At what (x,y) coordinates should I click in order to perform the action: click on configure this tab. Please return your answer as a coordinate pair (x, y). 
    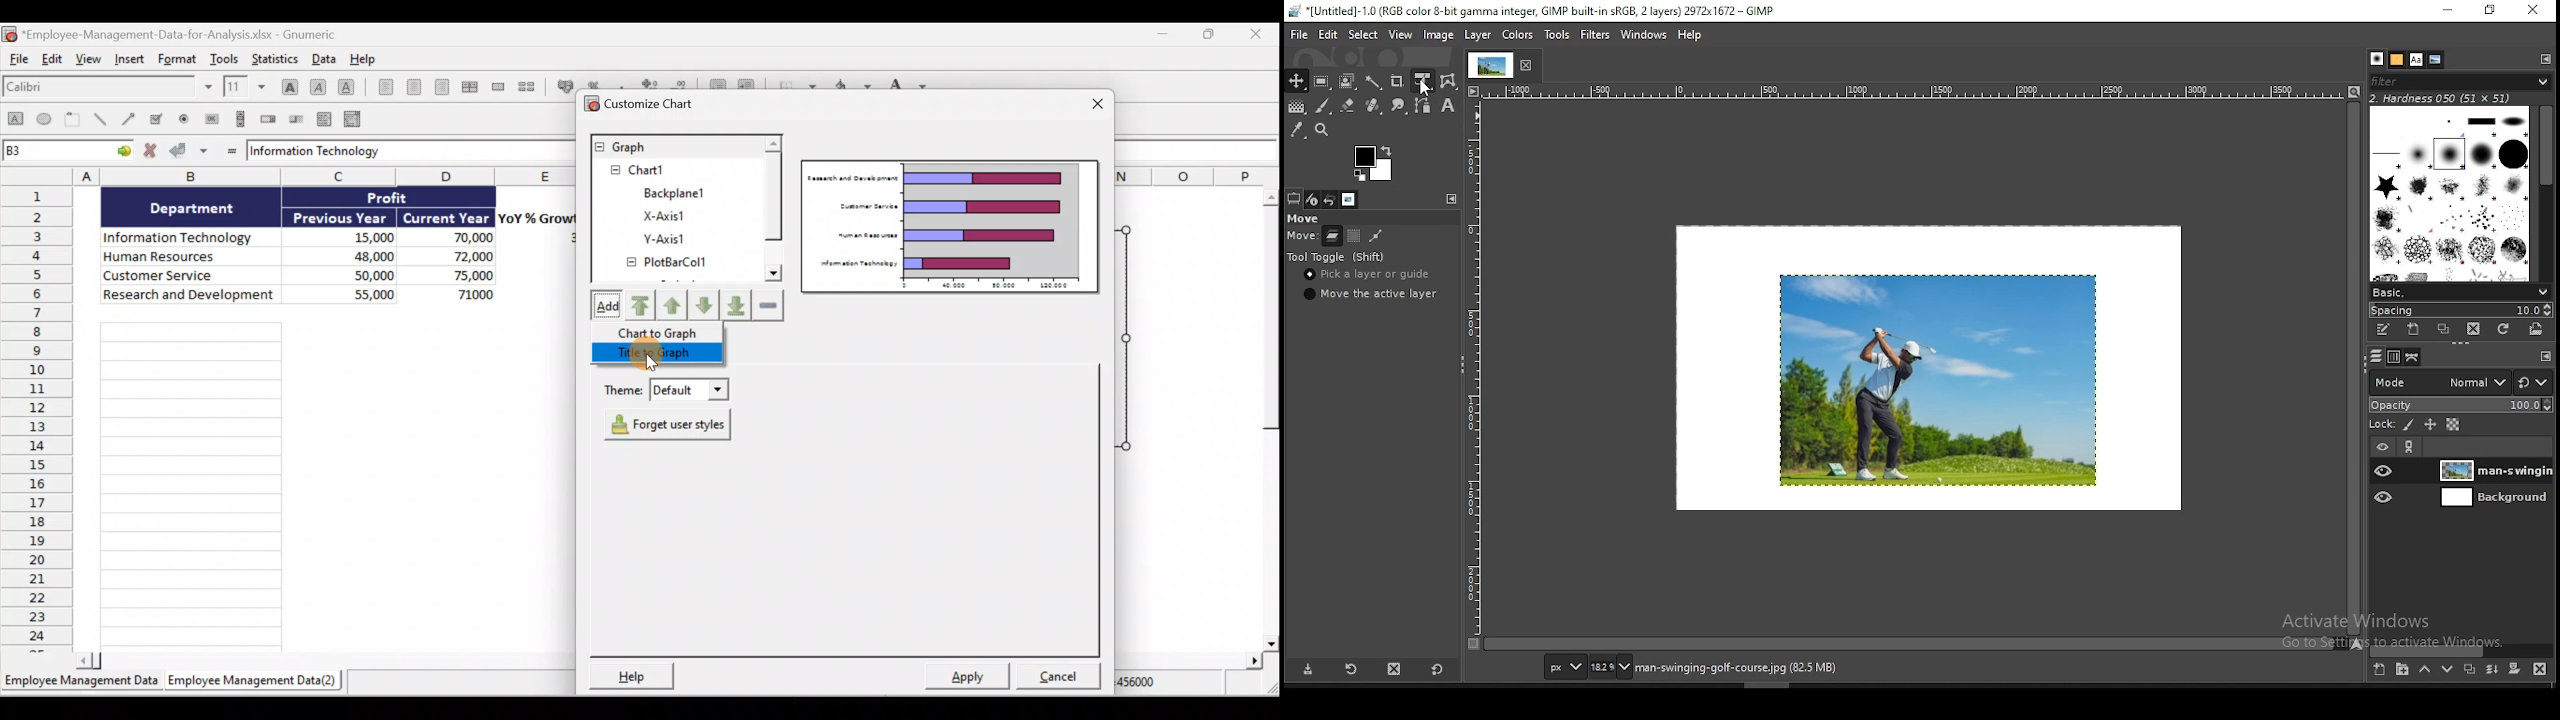
    Looking at the image, I should click on (2543, 355).